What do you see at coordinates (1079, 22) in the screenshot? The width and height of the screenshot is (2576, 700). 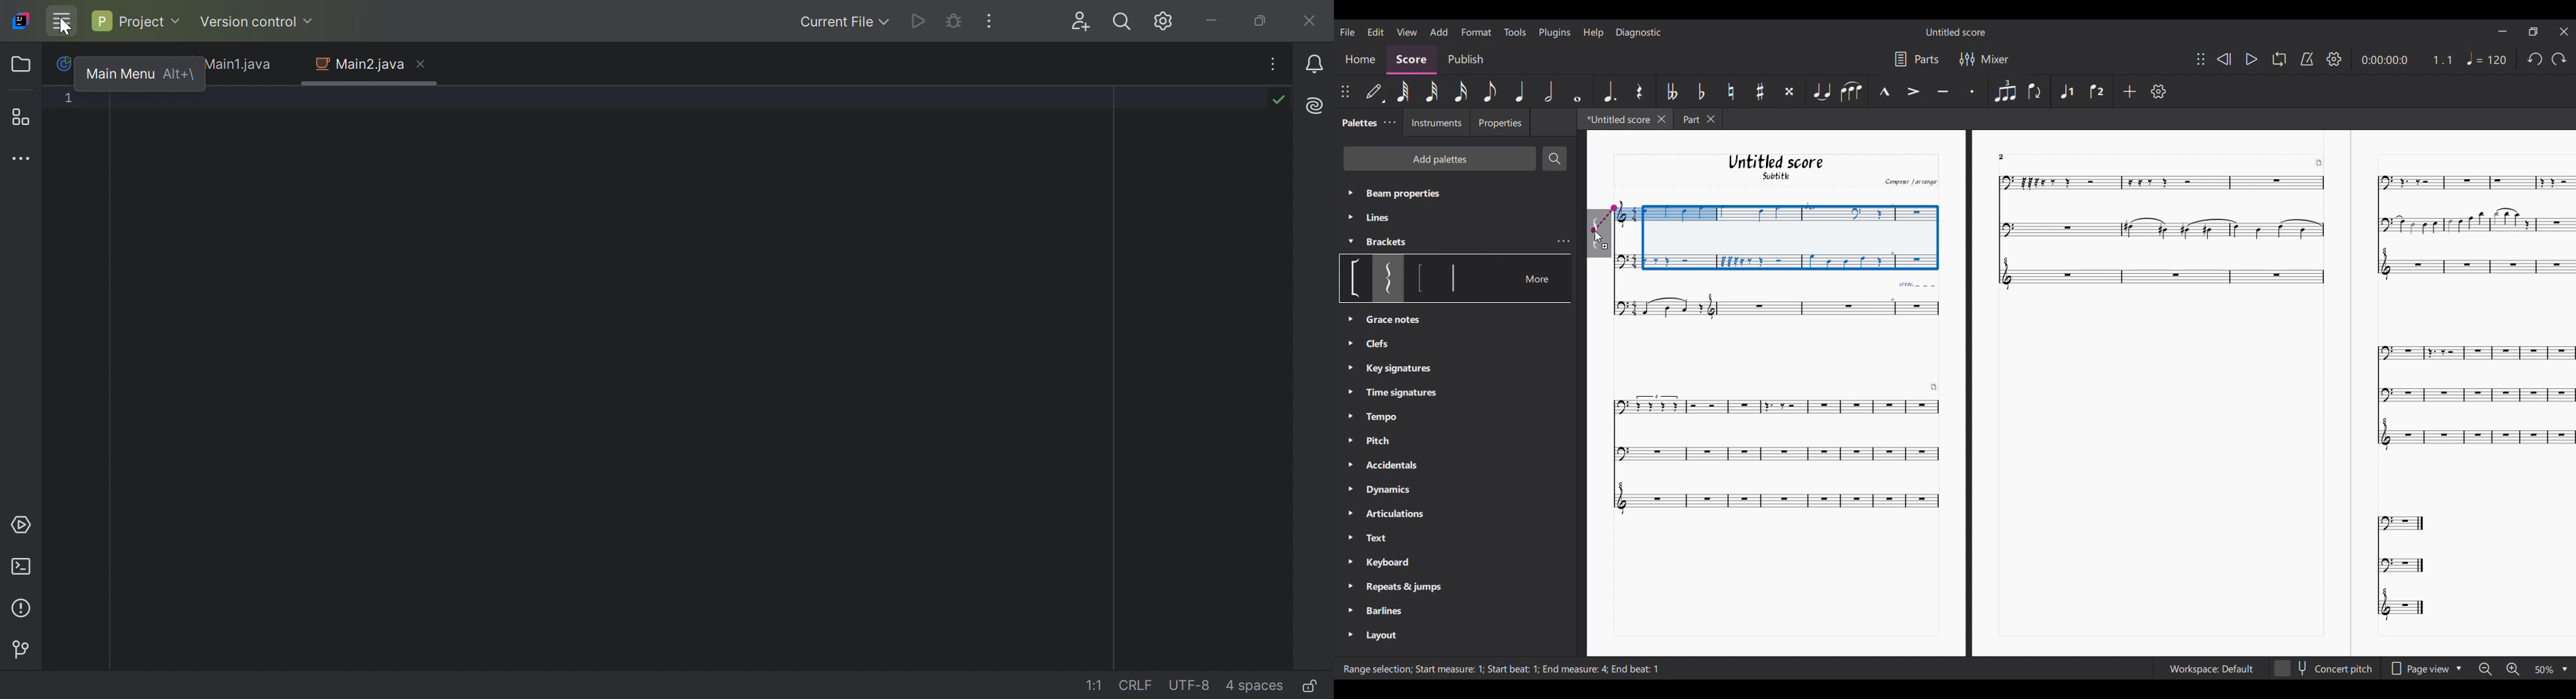 I see `Code with me` at bounding box center [1079, 22].